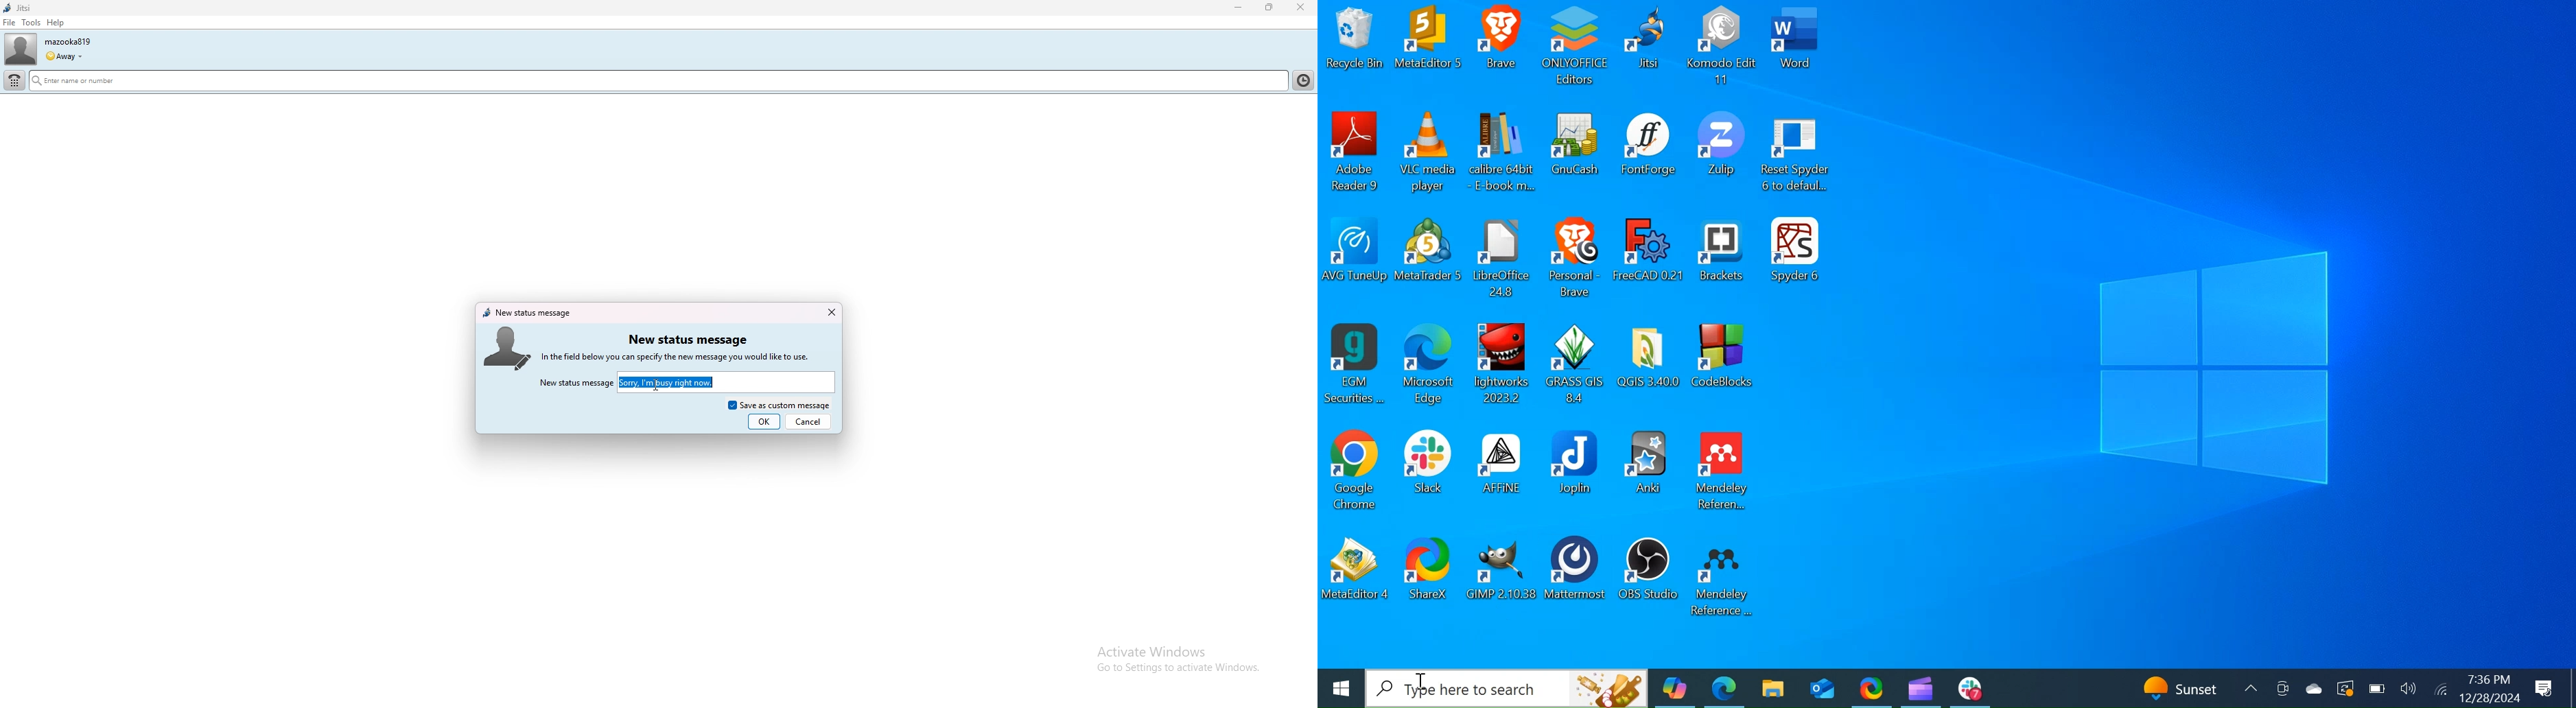  What do you see at coordinates (1577, 47) in the screenshot?
I see `OnlyOffice Desktop Icon` at bounding box center [1577, 47].